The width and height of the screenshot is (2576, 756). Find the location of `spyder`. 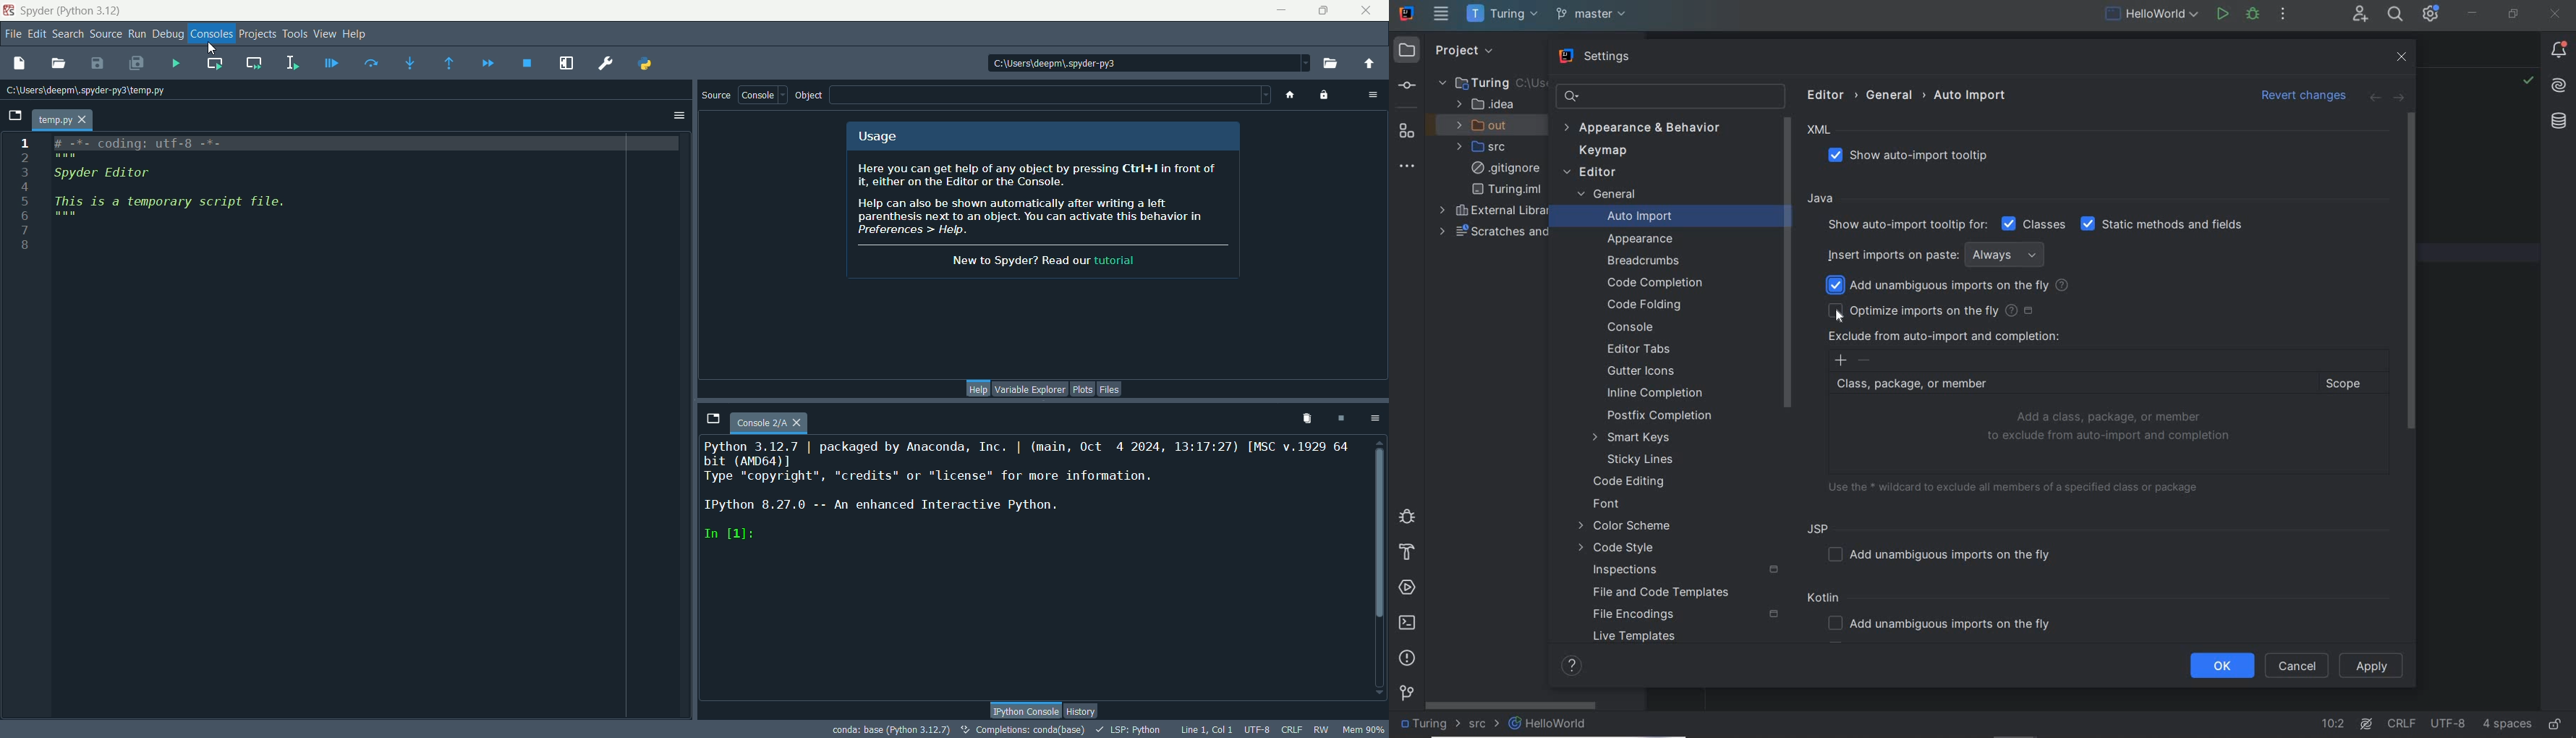

spyder is located at coordinates (73, 12).